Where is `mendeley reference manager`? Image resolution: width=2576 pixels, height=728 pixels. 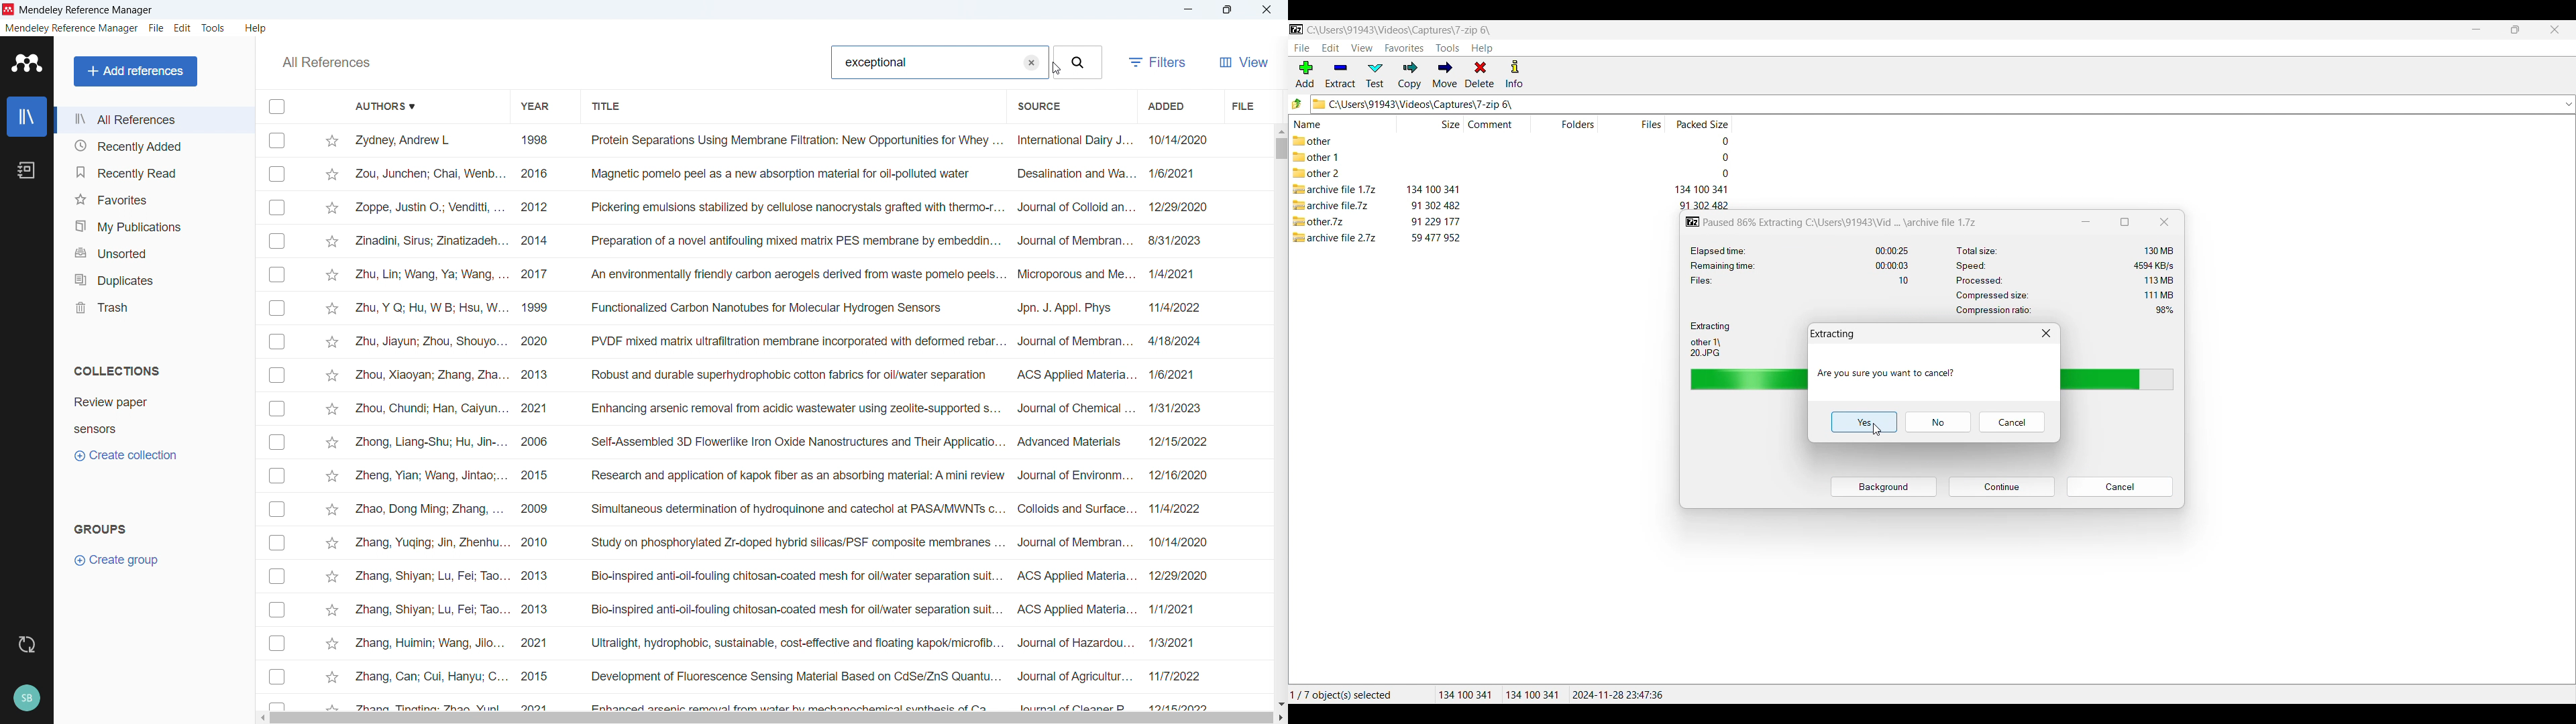
mendeley reference manager is located at coordinates (86, 9).